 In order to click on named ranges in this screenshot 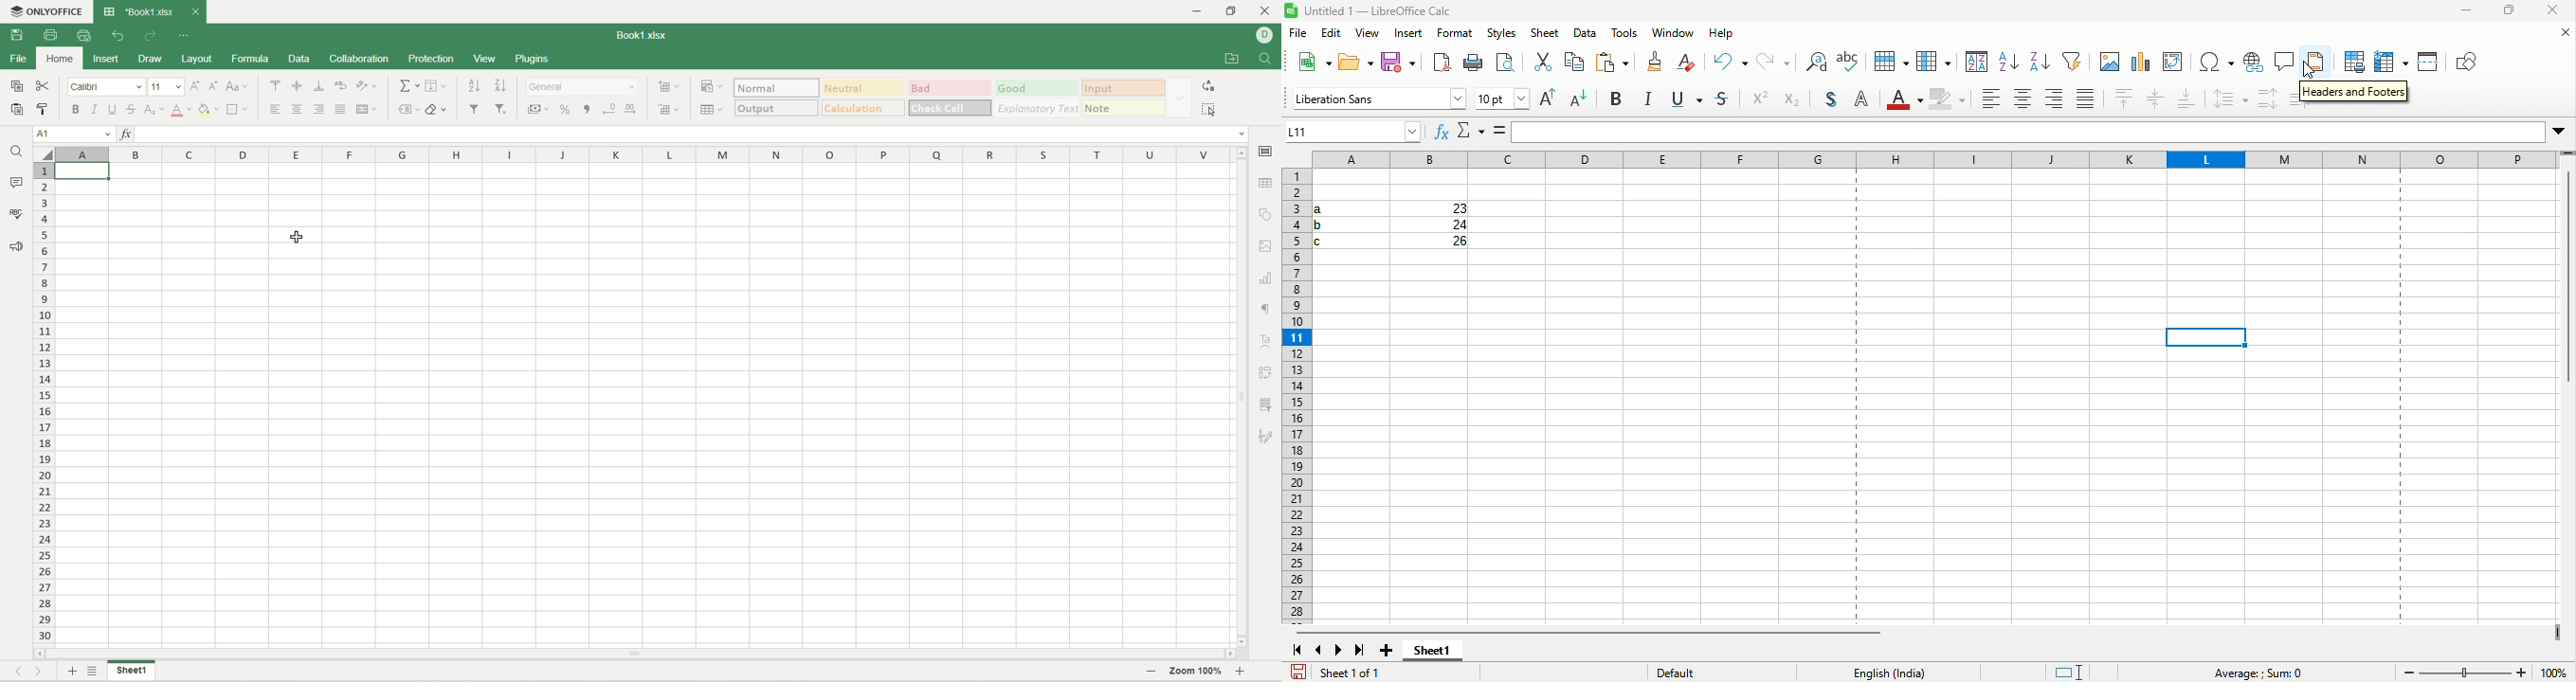, I will do `click(409, 109)`.